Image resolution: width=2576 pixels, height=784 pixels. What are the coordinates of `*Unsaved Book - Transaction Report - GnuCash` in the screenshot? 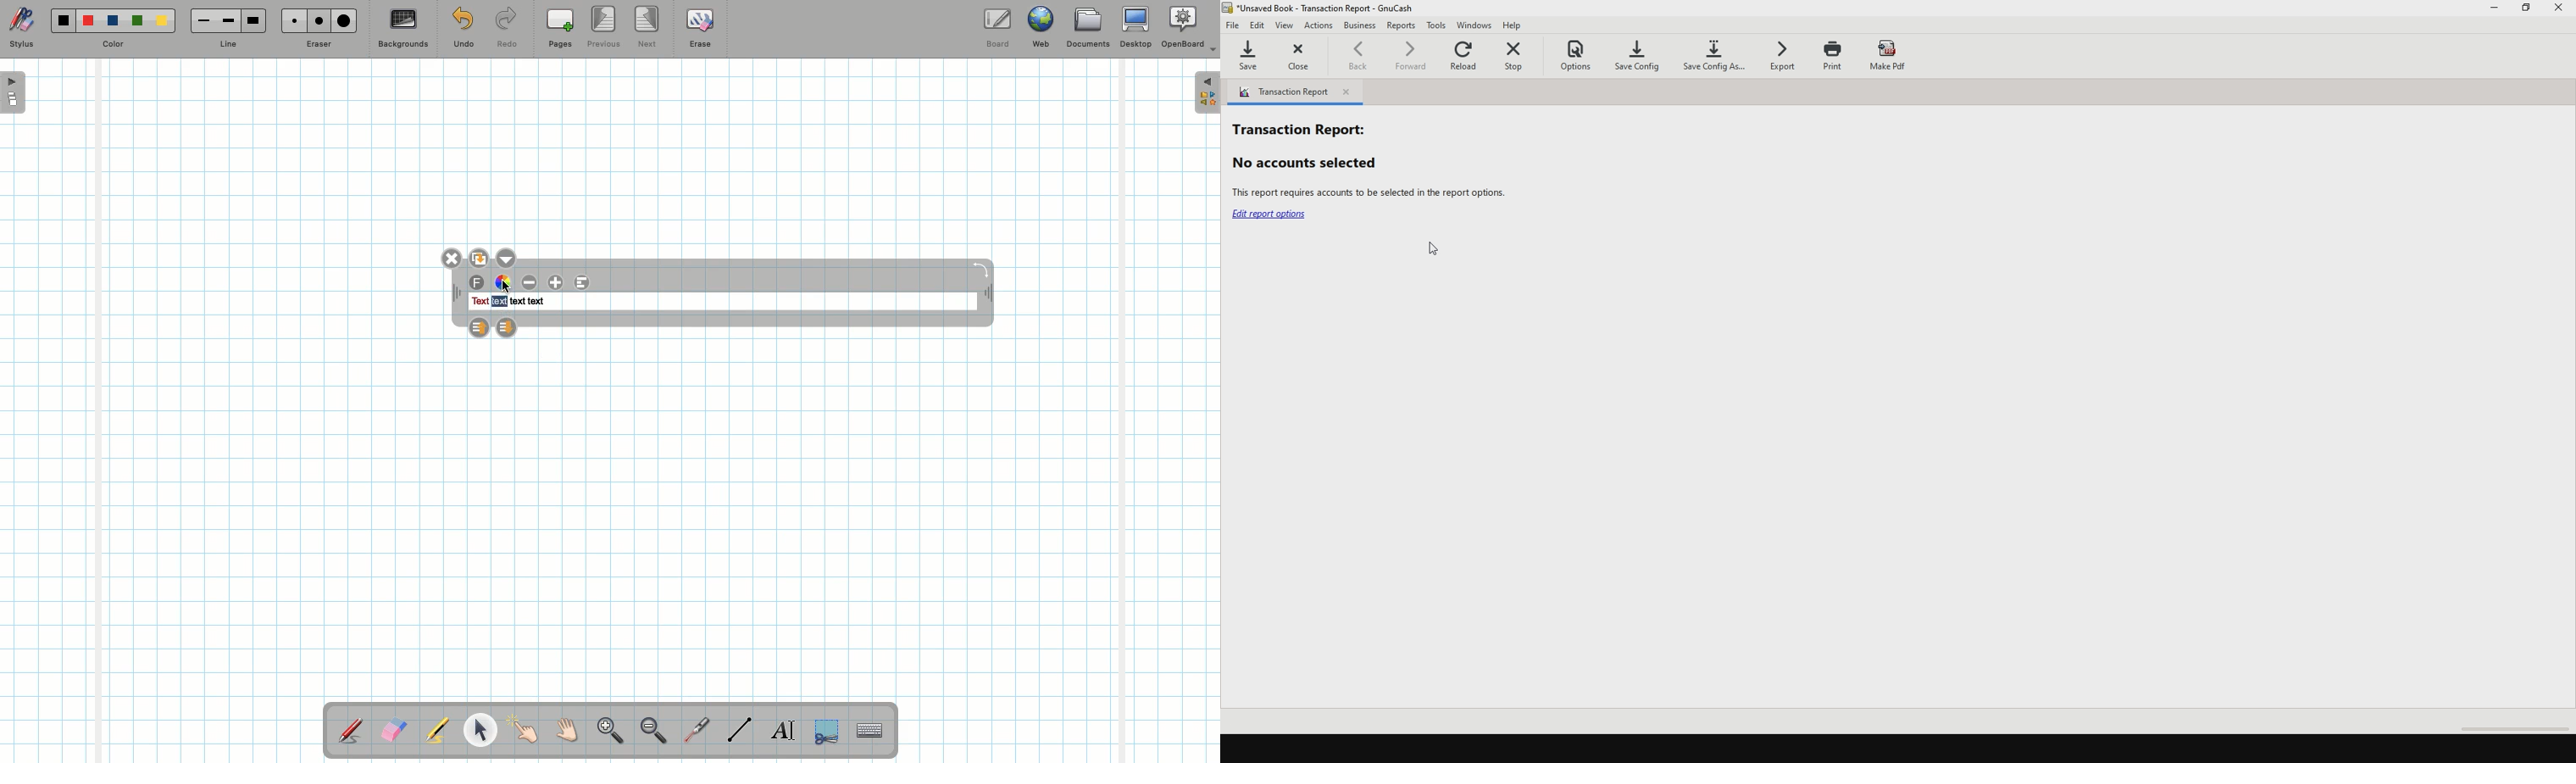 It's located at (1331, 8).